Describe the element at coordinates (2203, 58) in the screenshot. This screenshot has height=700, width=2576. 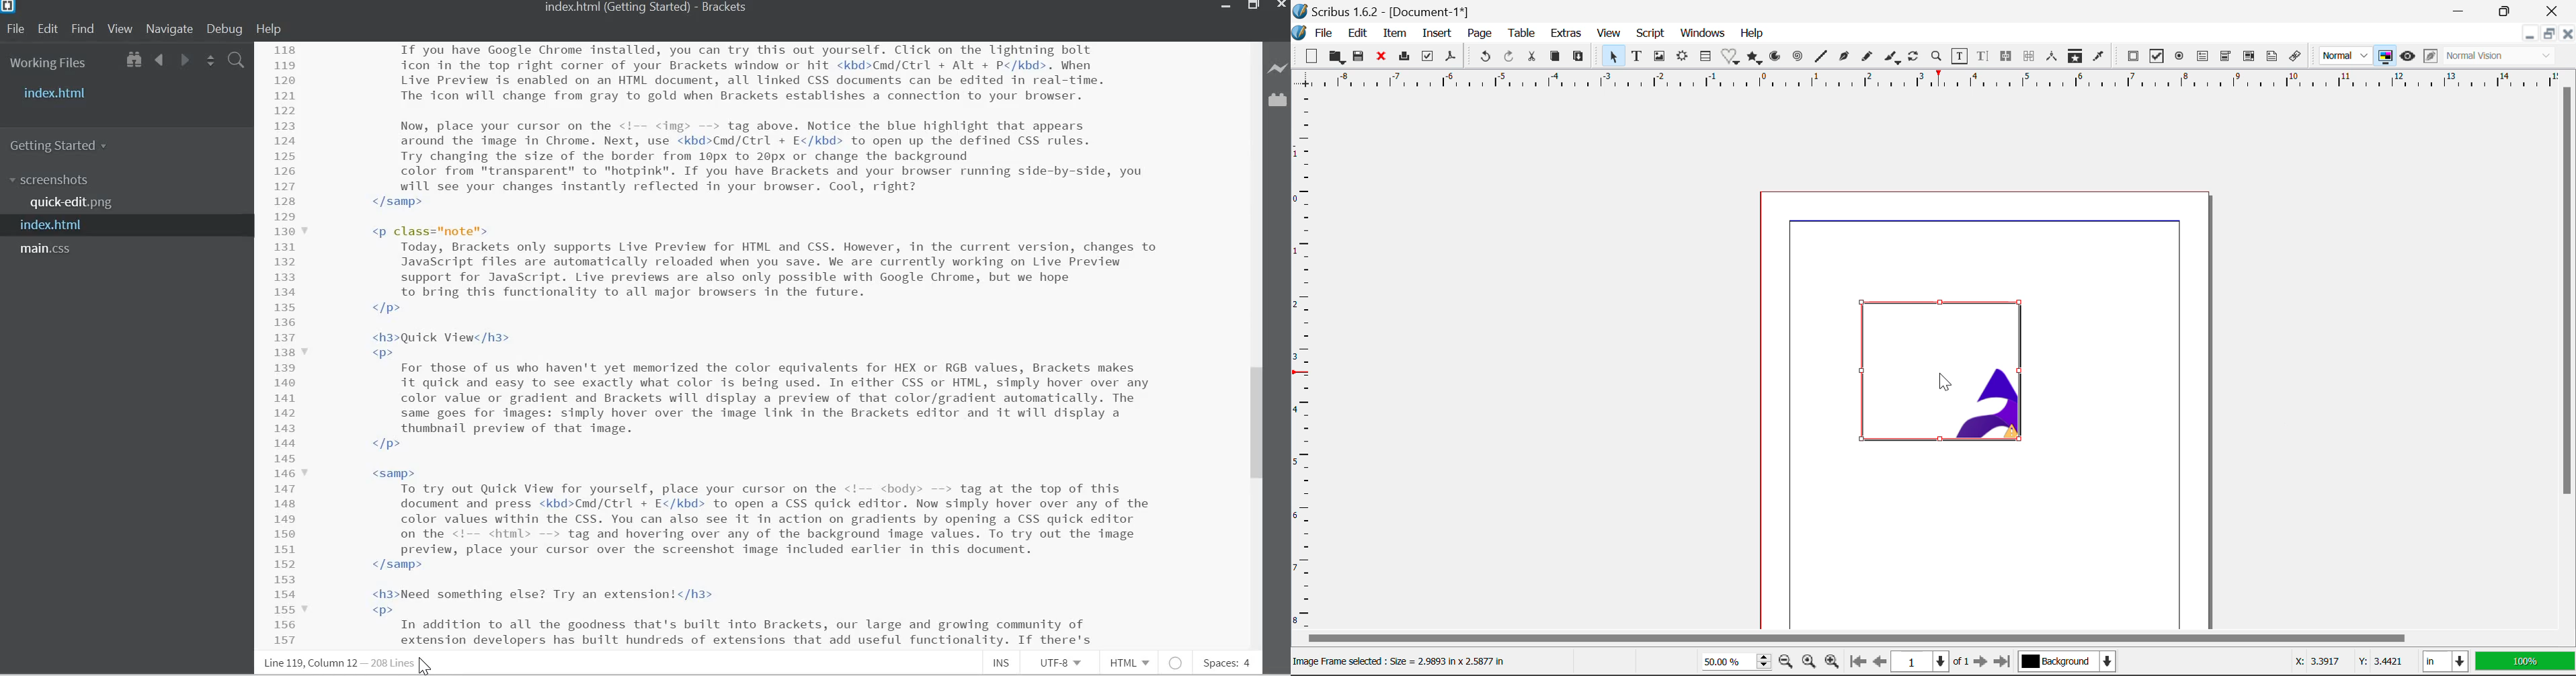
I see `Pdf Text Field` at that location.